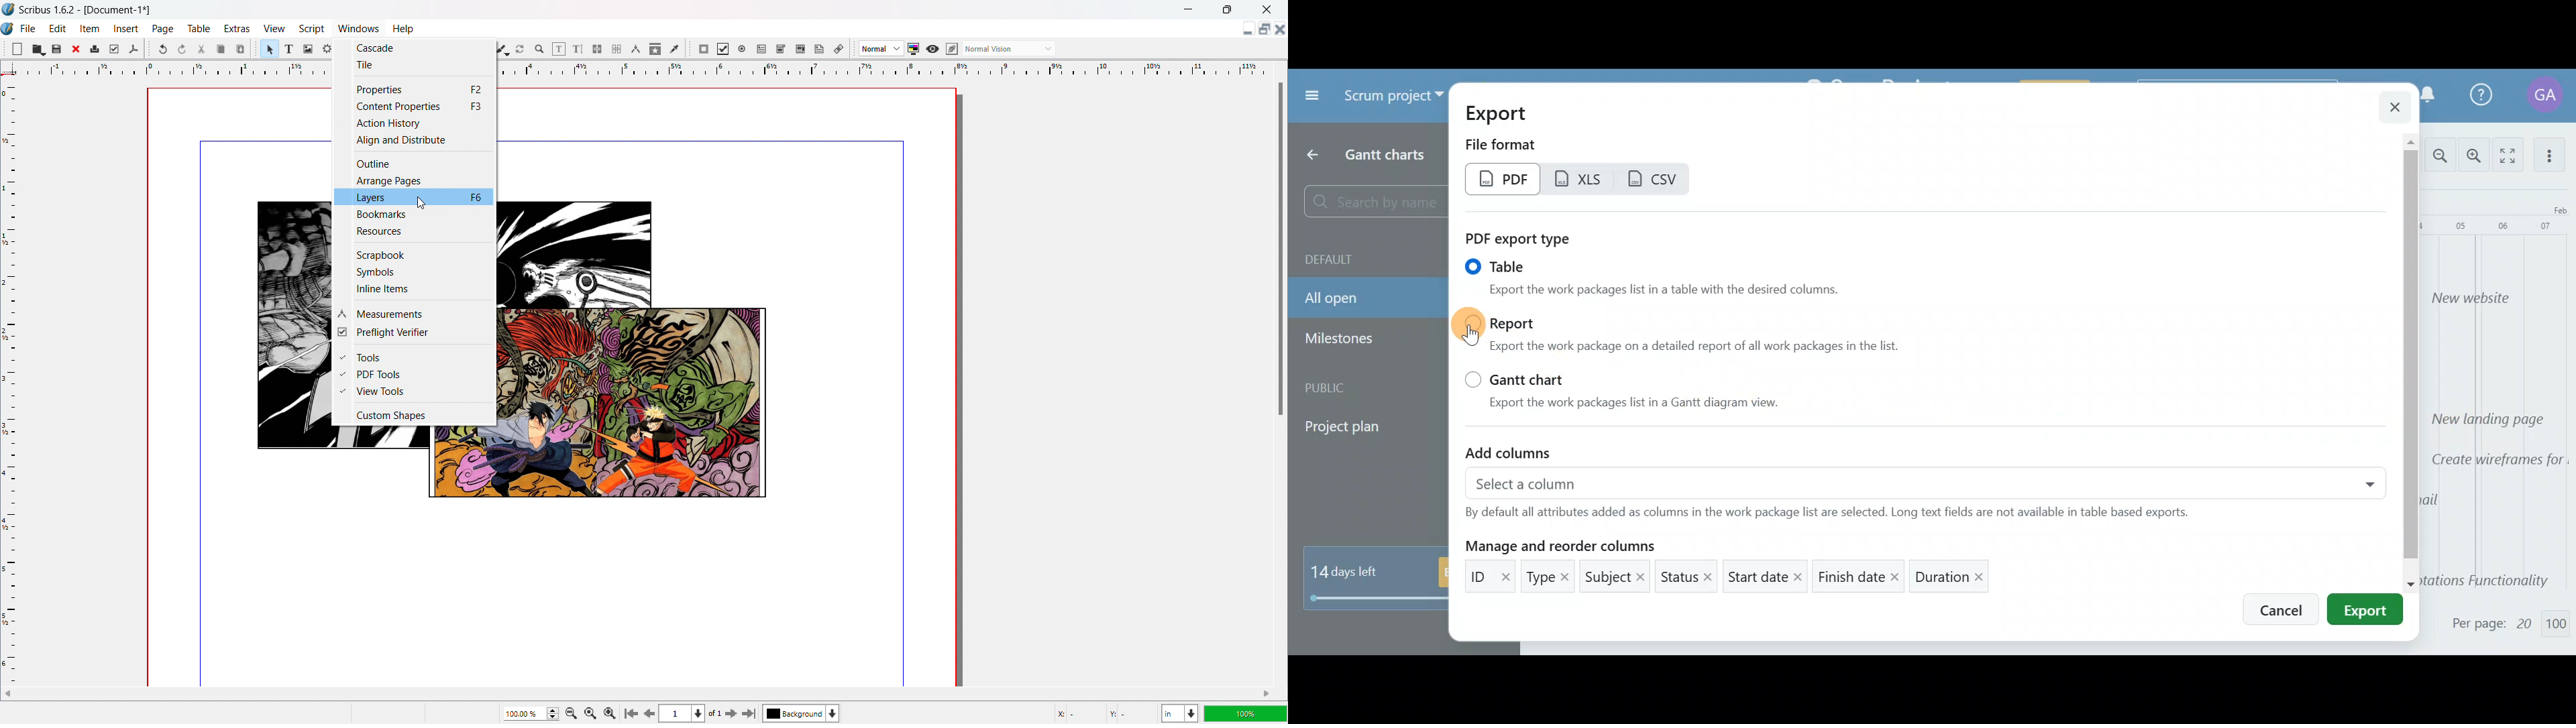 The width and height of the screenshot is (2576, 728). I want to click on maximize document, so click(1263, 28).